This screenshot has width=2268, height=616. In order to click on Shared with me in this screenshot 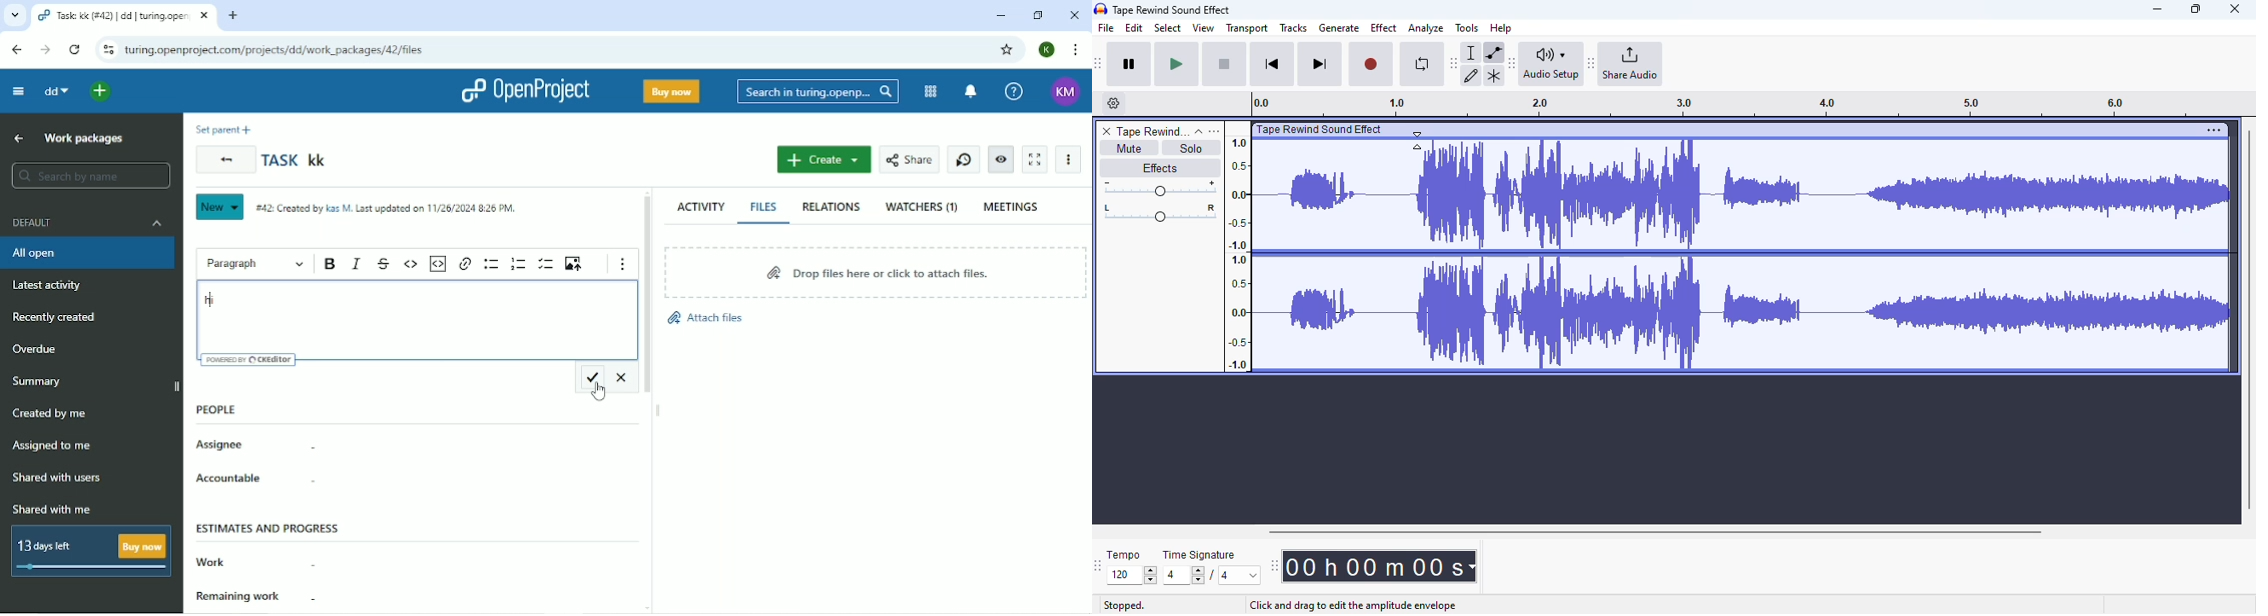, I will do `click(50, 509)`.